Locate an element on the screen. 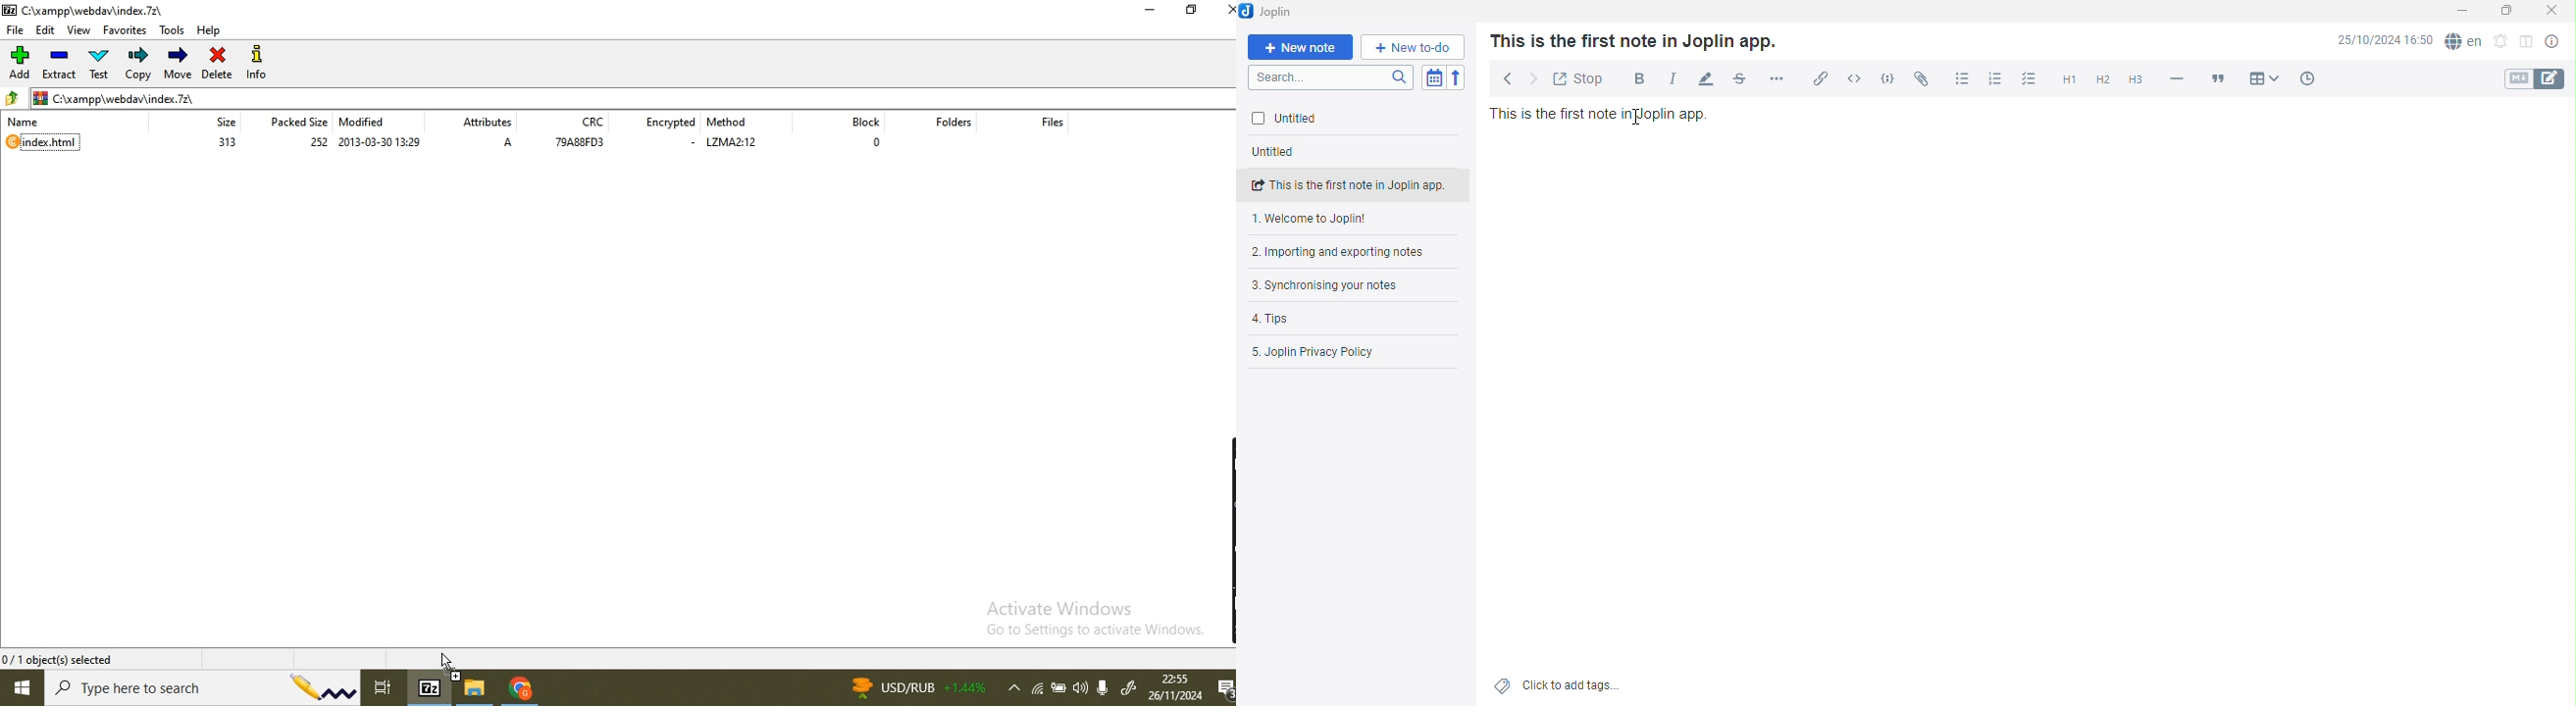 The image size is (2576, 728). note is located at coordinates (1359, 183).